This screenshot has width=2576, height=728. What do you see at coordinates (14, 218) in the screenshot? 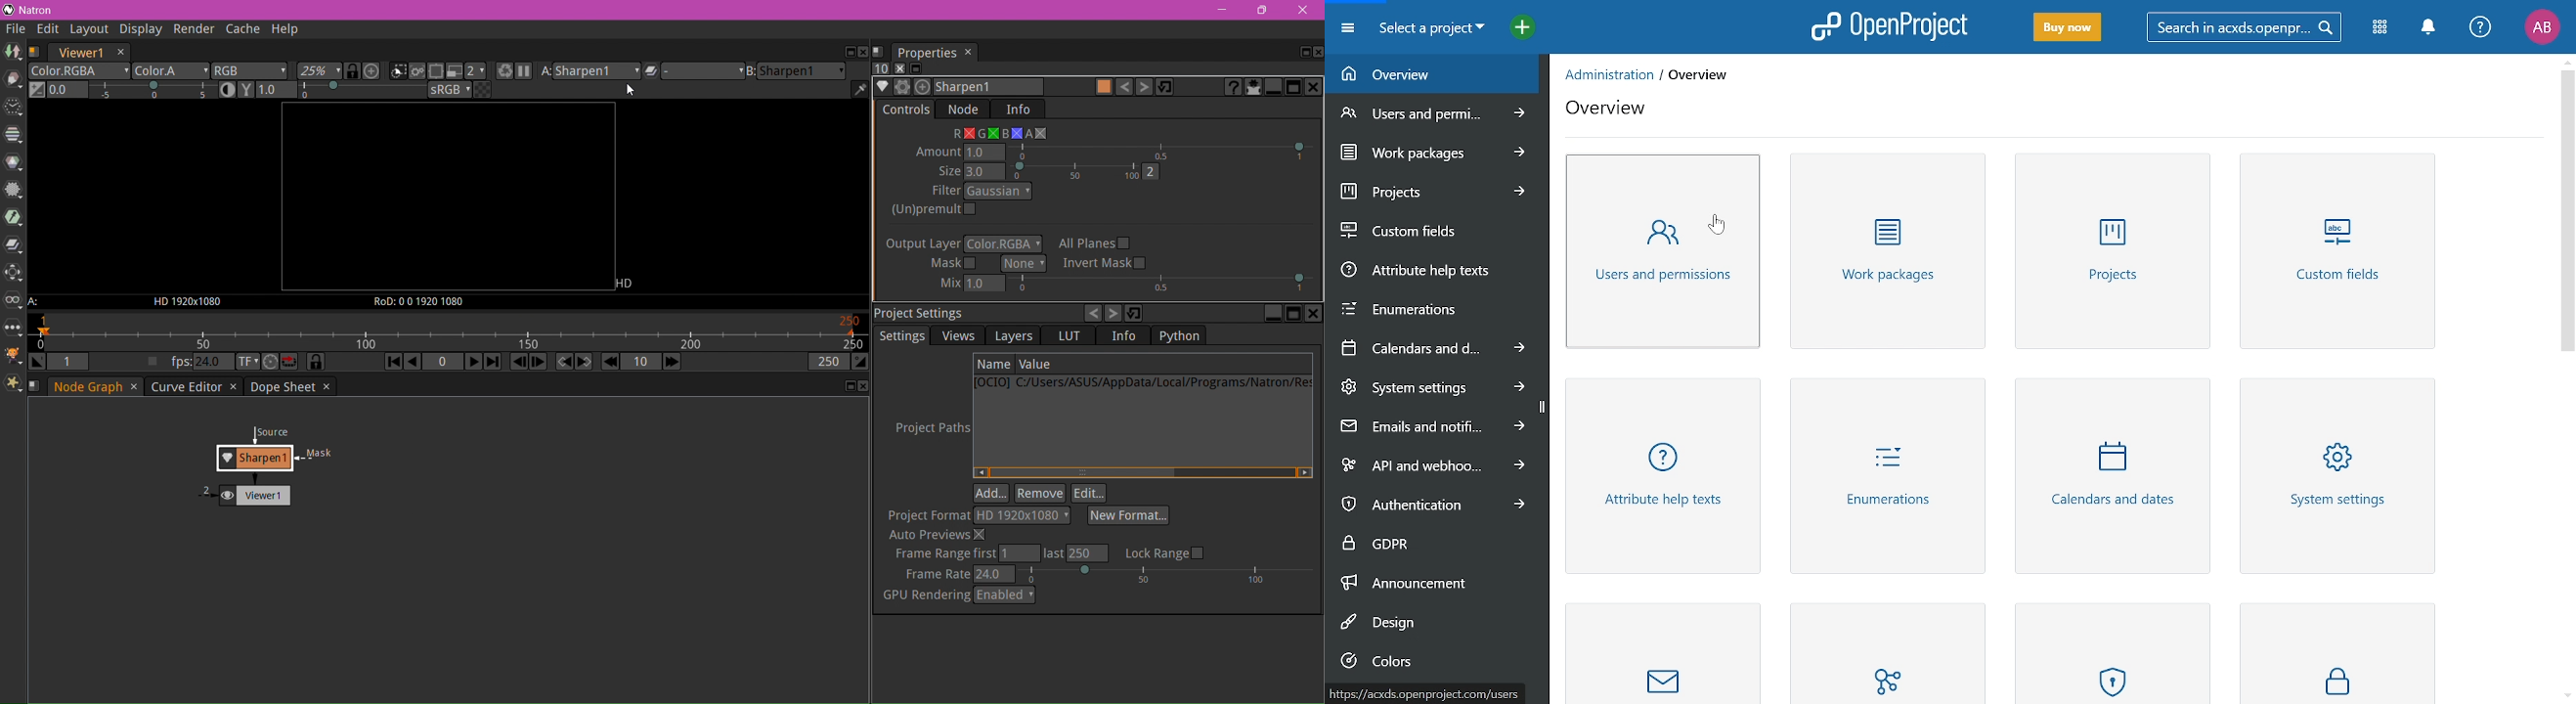
I see `Keyer` at bounding box center [14, 218].